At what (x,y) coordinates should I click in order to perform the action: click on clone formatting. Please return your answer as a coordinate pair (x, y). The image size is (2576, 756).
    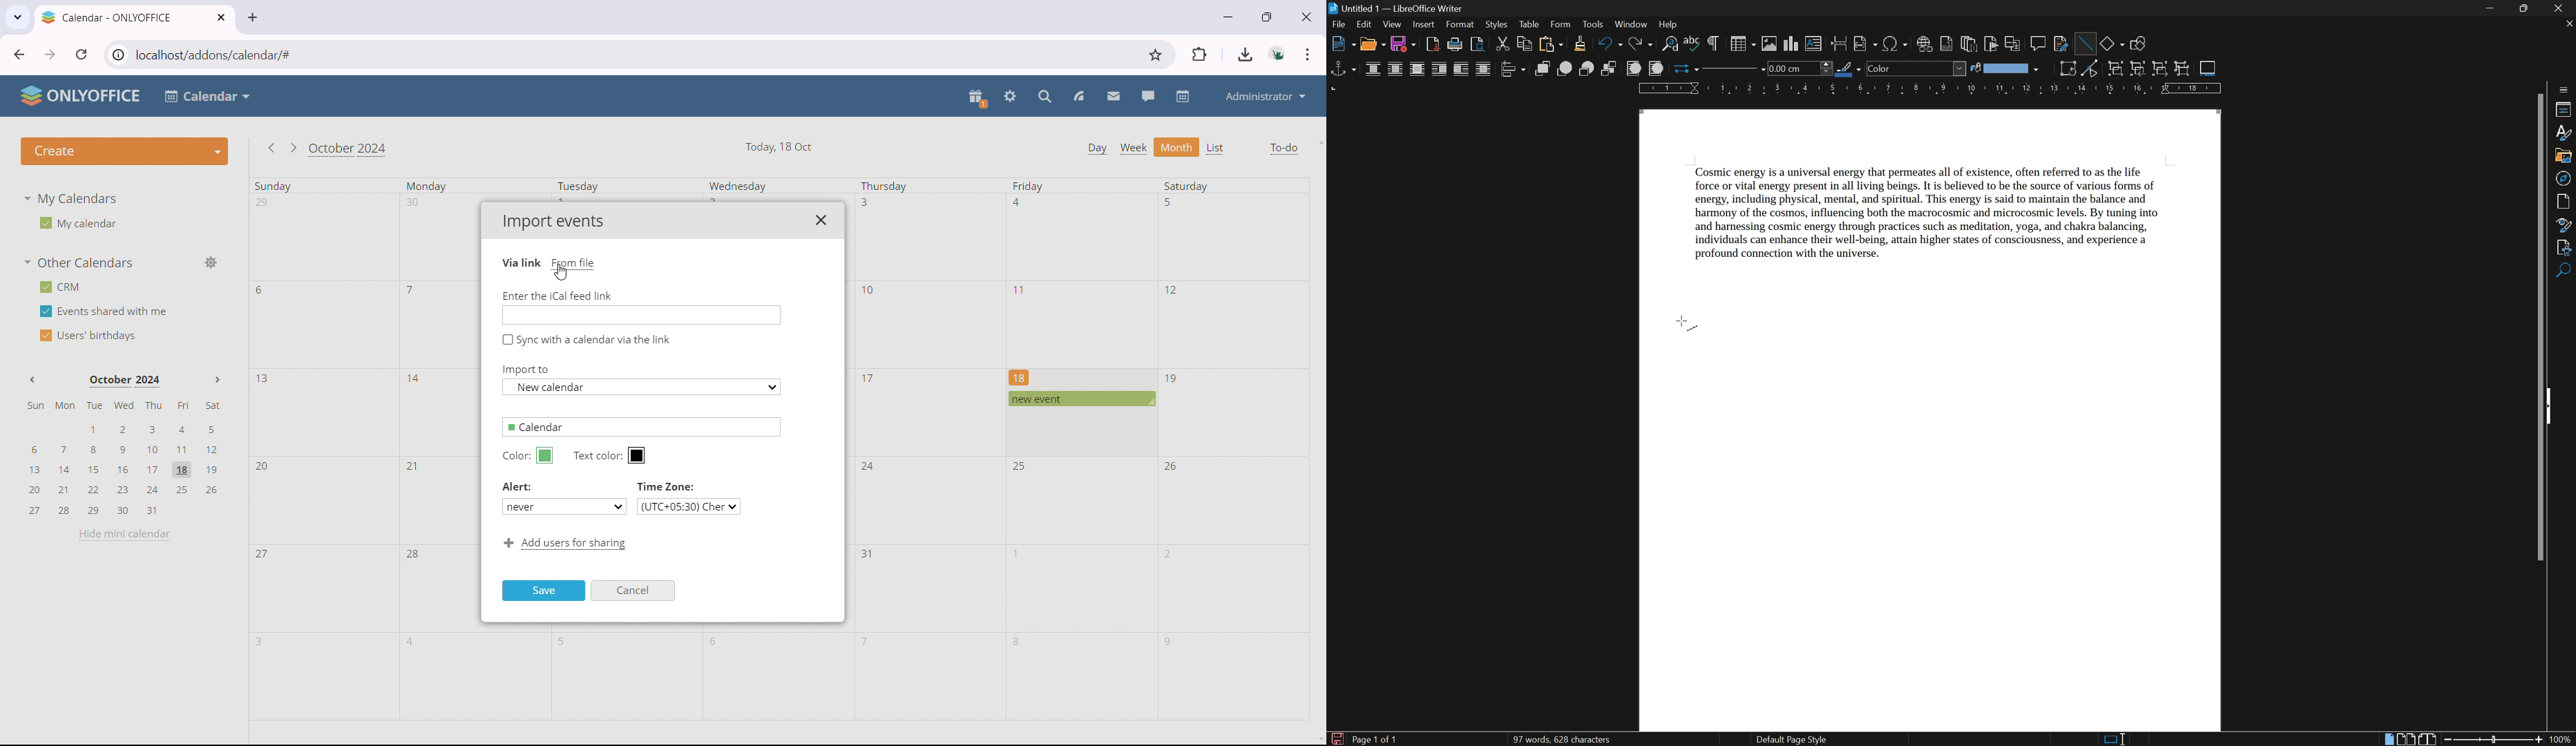
    Looking at the image, I should click on (1580, 43).